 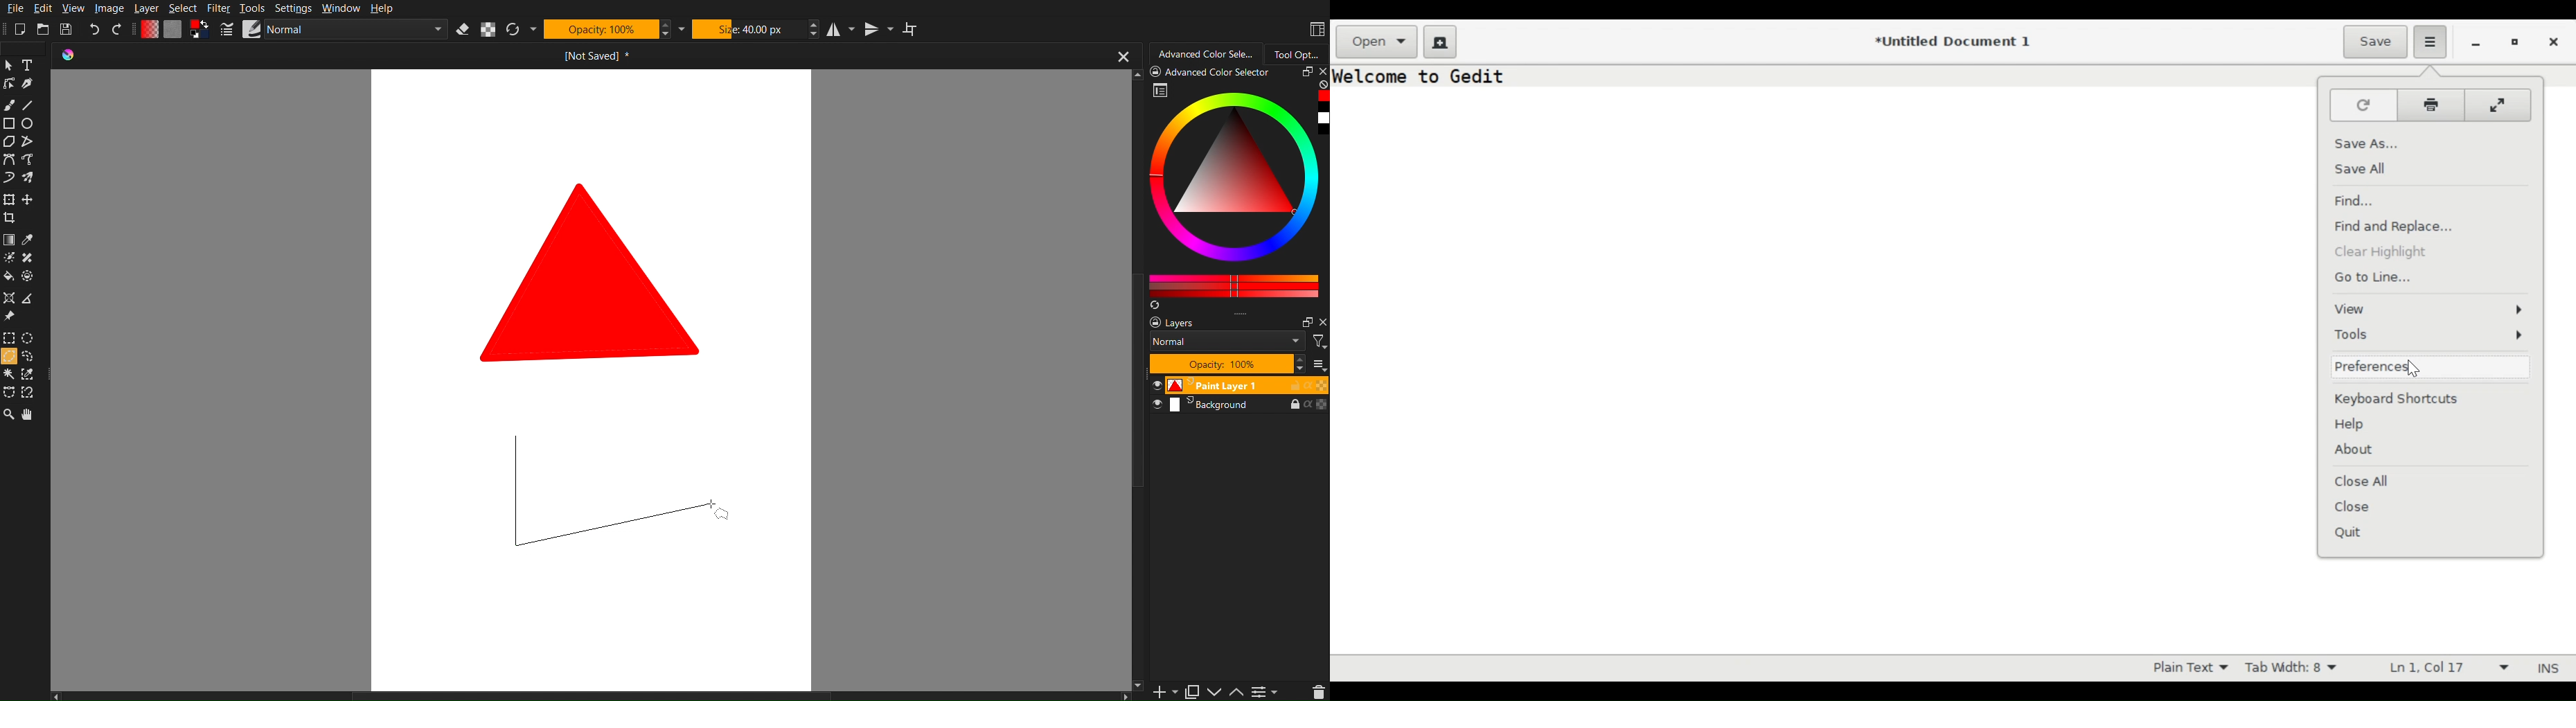 What do you see at coordinates (30, 258) in the screenshot?
I see `tool` at bounding box center [30, 258].